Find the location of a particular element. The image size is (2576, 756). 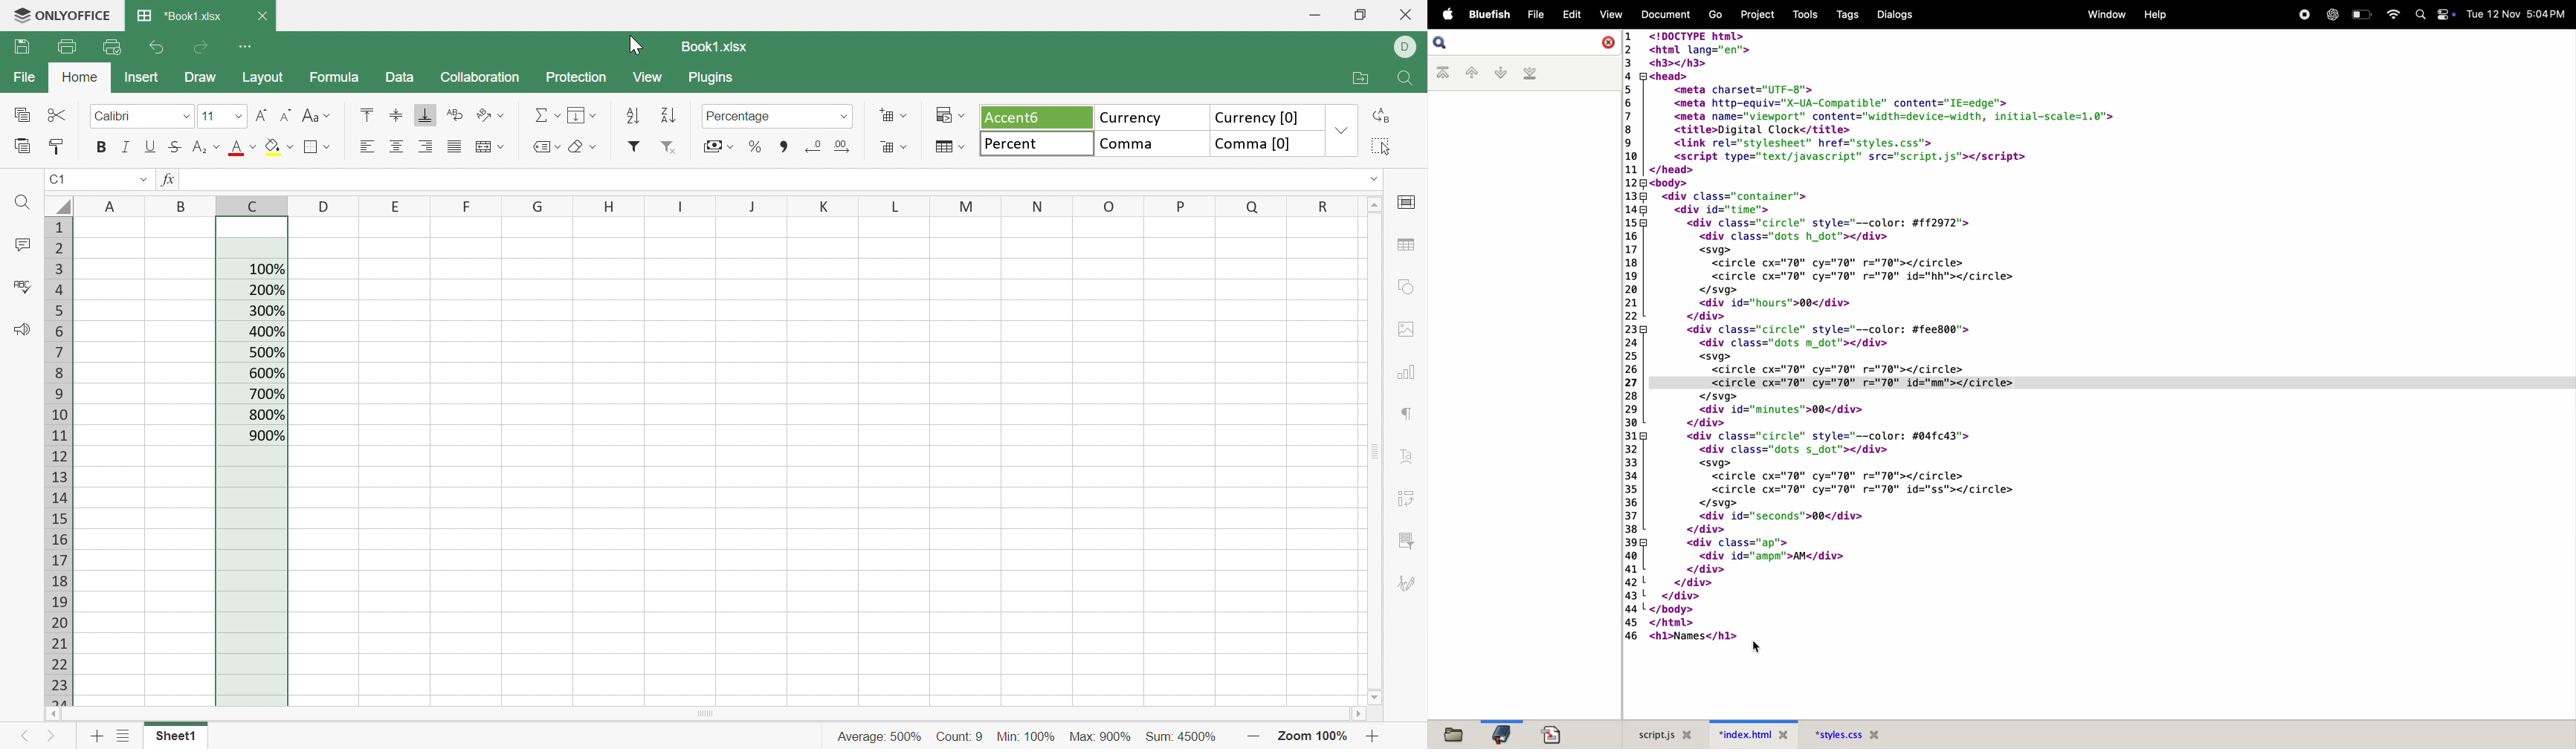

style.css is located at coordinates (1848, 732).